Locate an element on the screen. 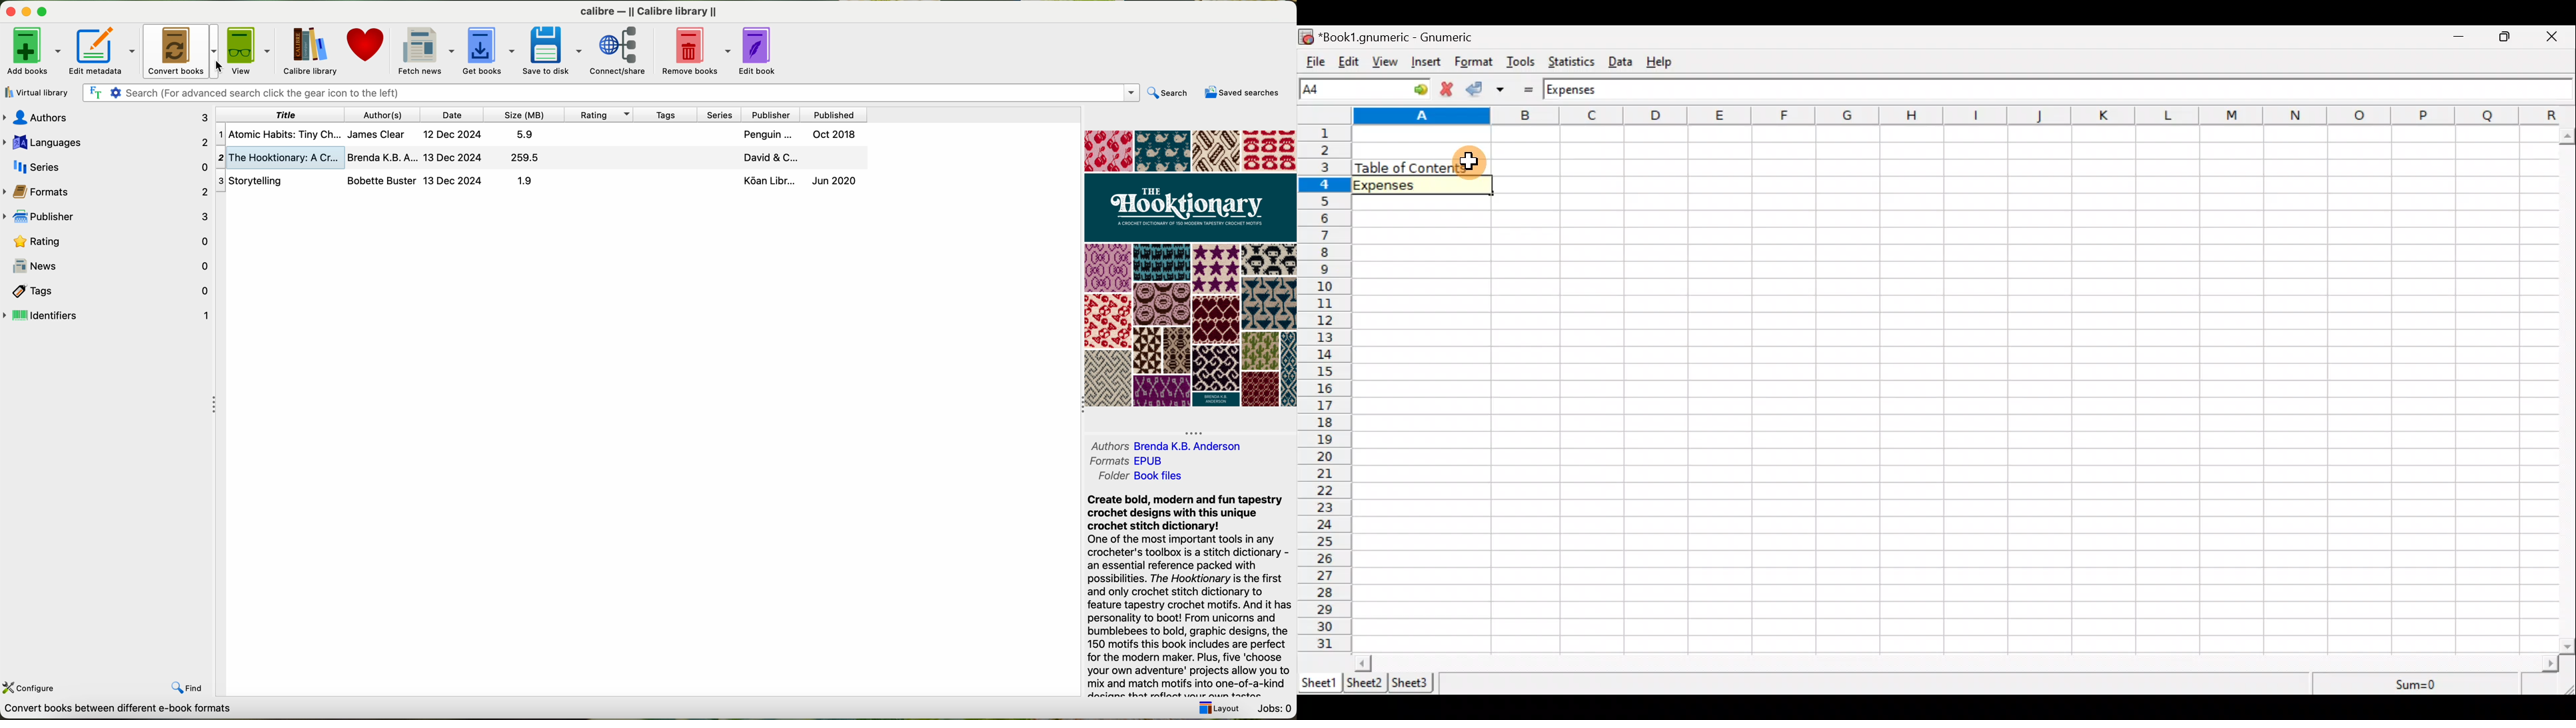 The image size is (2576, 728). Selected cell "Expenses" is located at coordinates (1424, 185).